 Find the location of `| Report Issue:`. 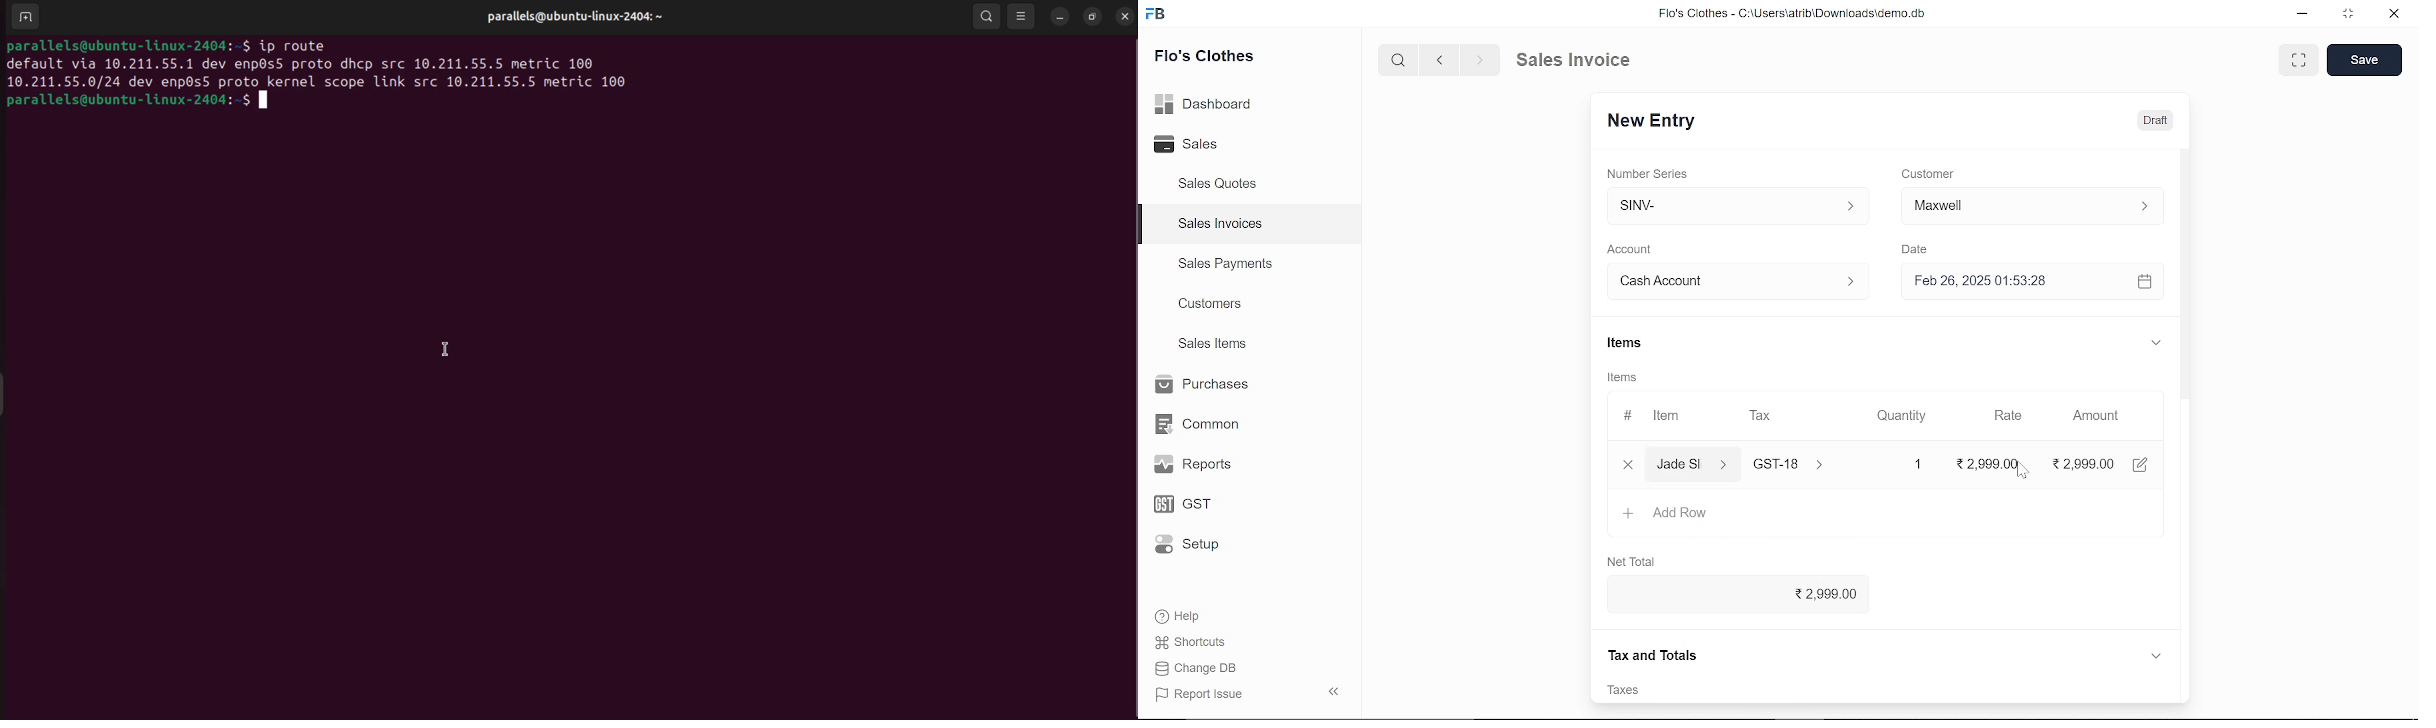

| Report Issue: is located at coordinates (1202, 694).